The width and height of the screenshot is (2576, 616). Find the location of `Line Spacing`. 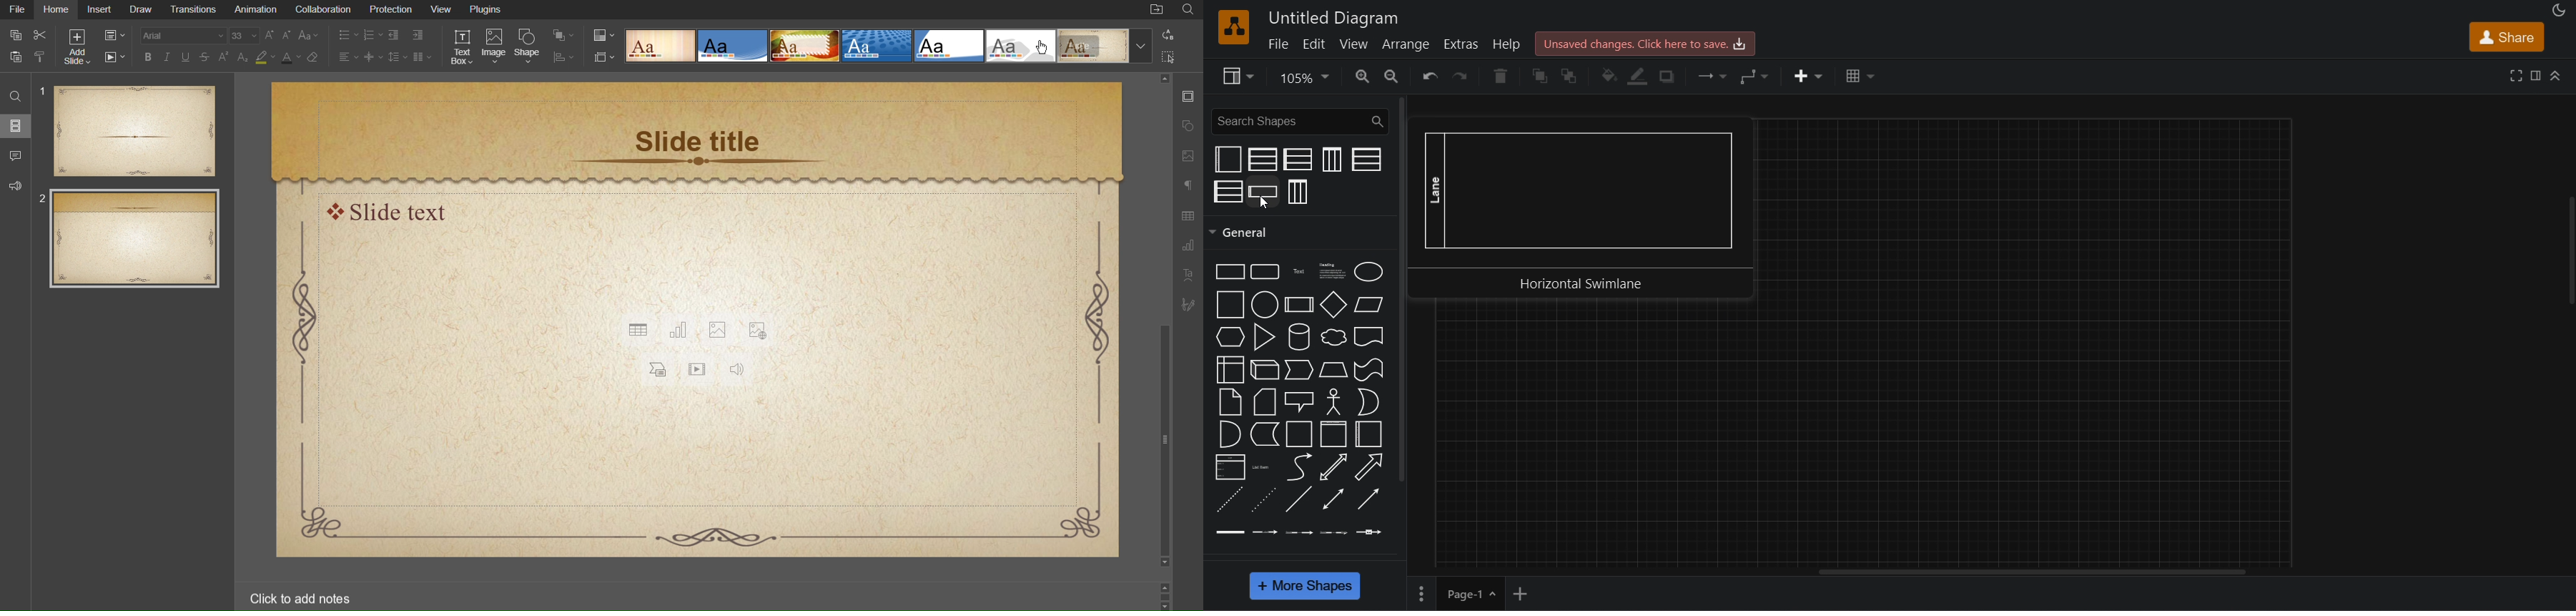

Line Spacing is located at coordinates (398, 56).